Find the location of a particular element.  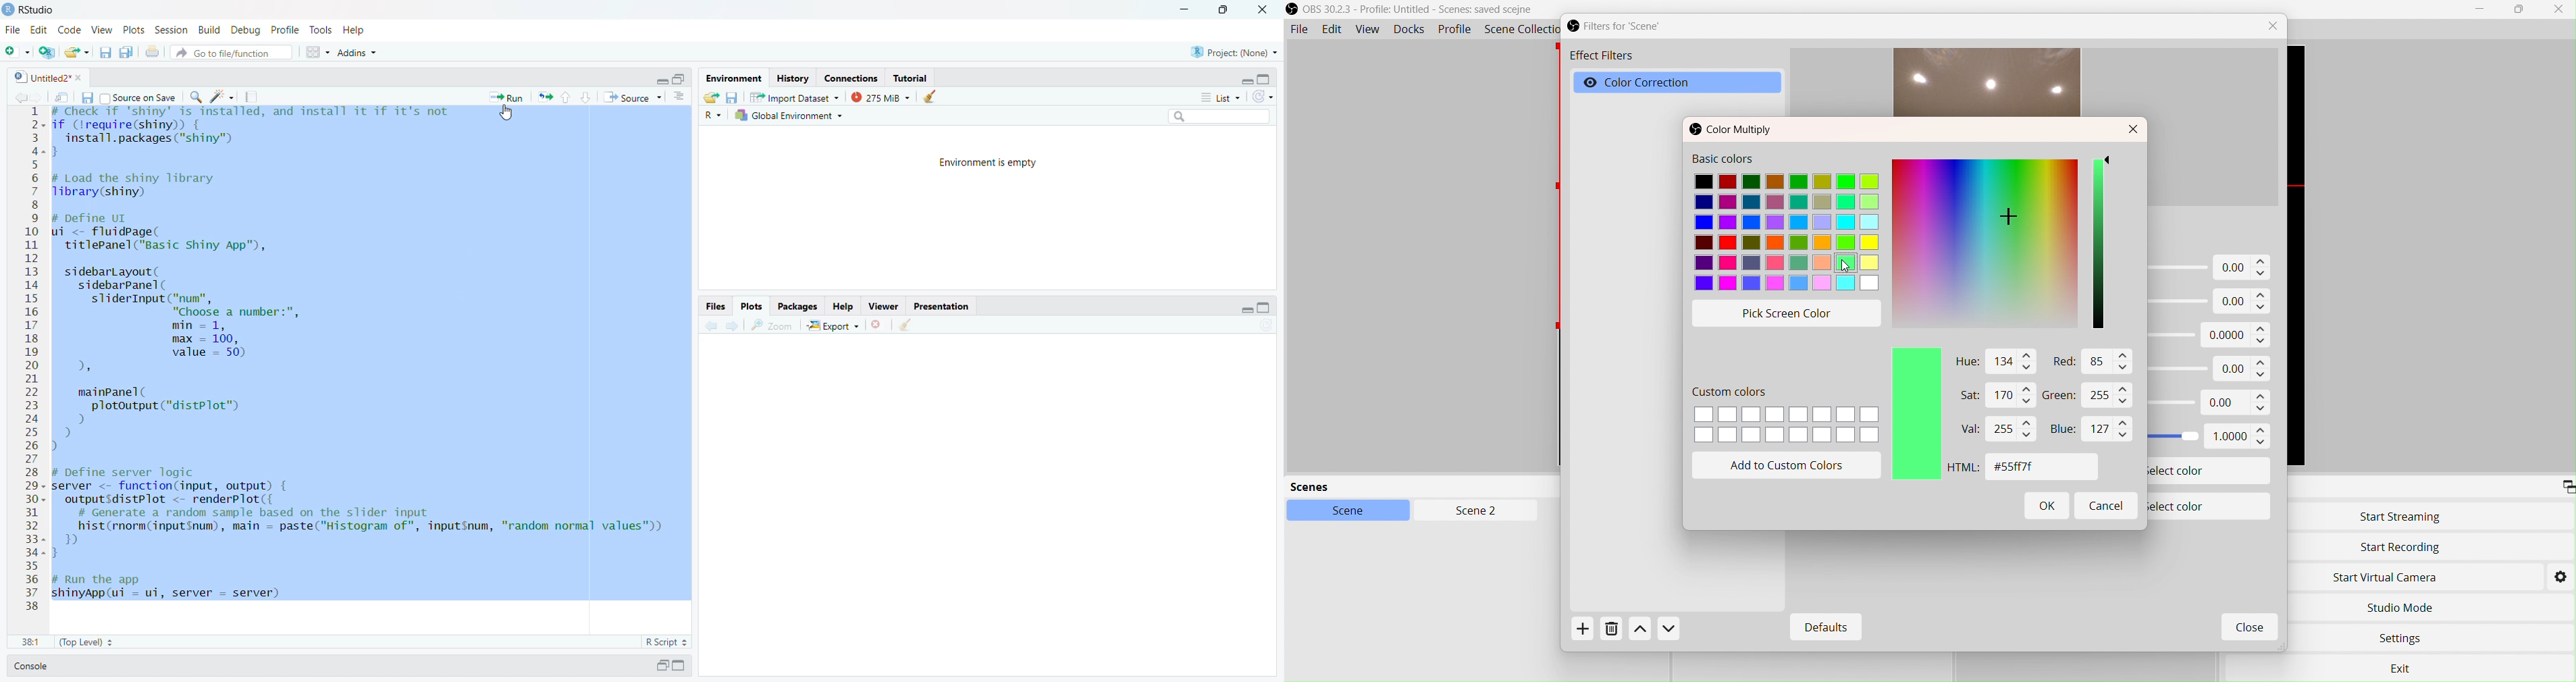

Actions is located at coordinates (1655, 630).